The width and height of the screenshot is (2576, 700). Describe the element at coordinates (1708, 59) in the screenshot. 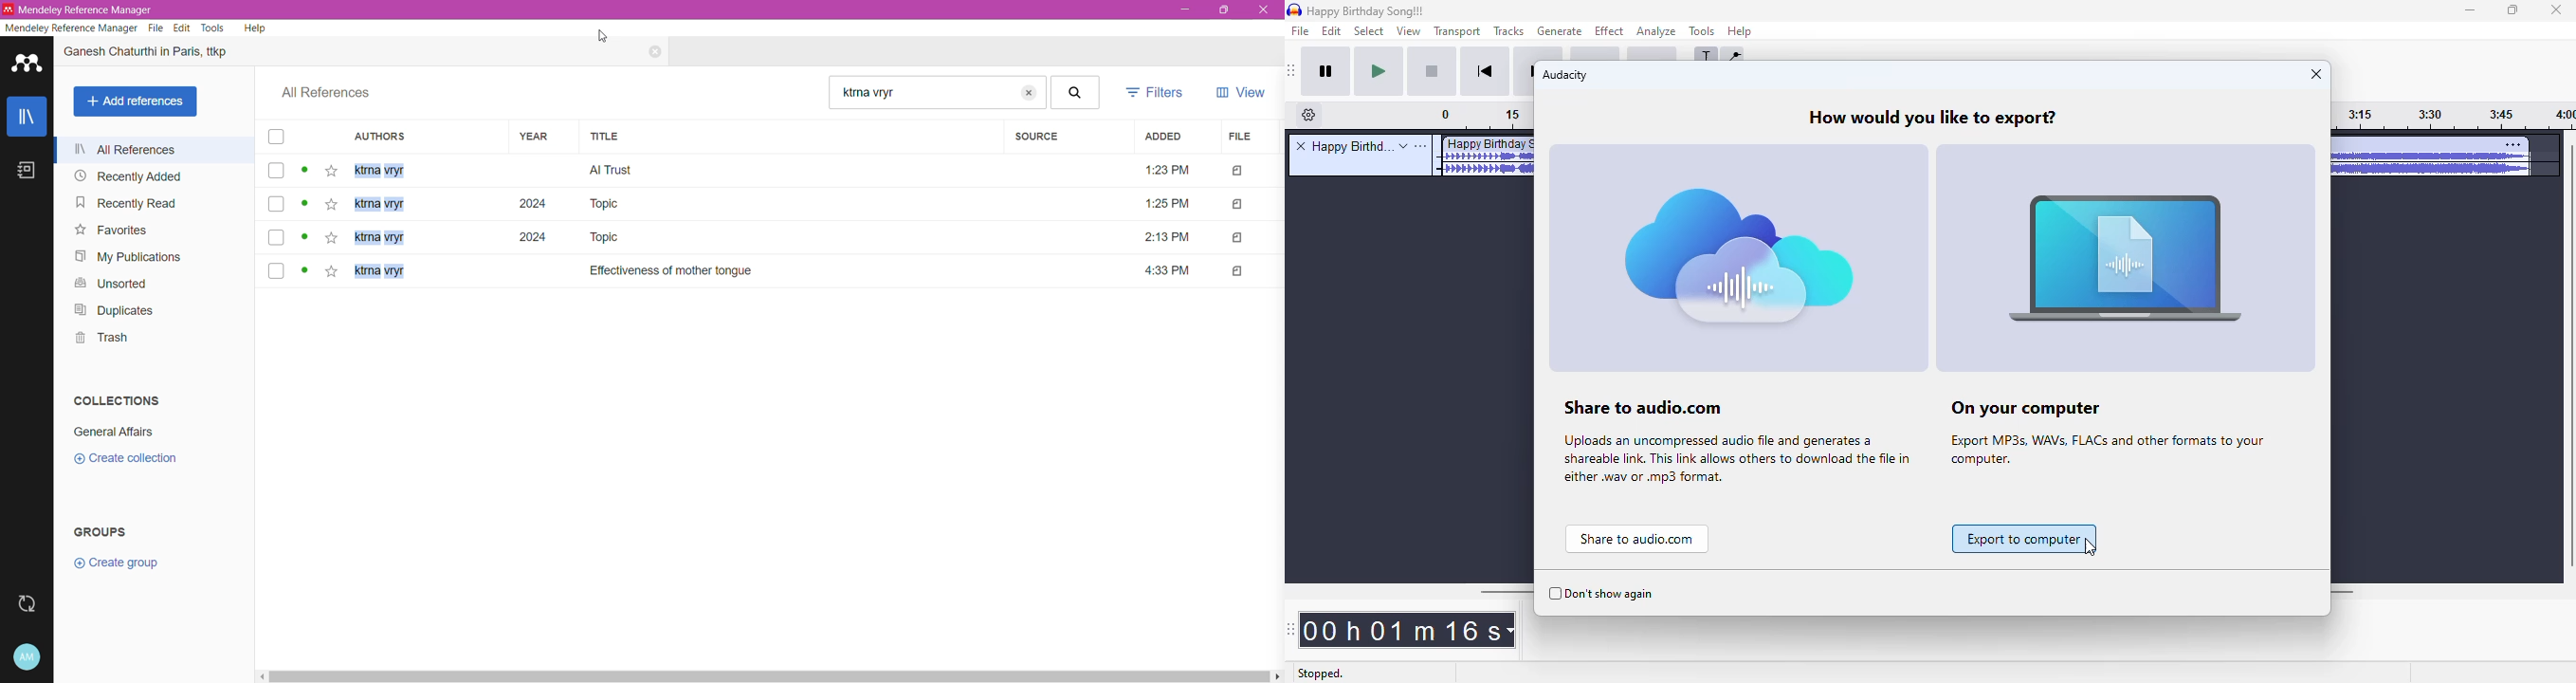

I see `selection tool` at that location.